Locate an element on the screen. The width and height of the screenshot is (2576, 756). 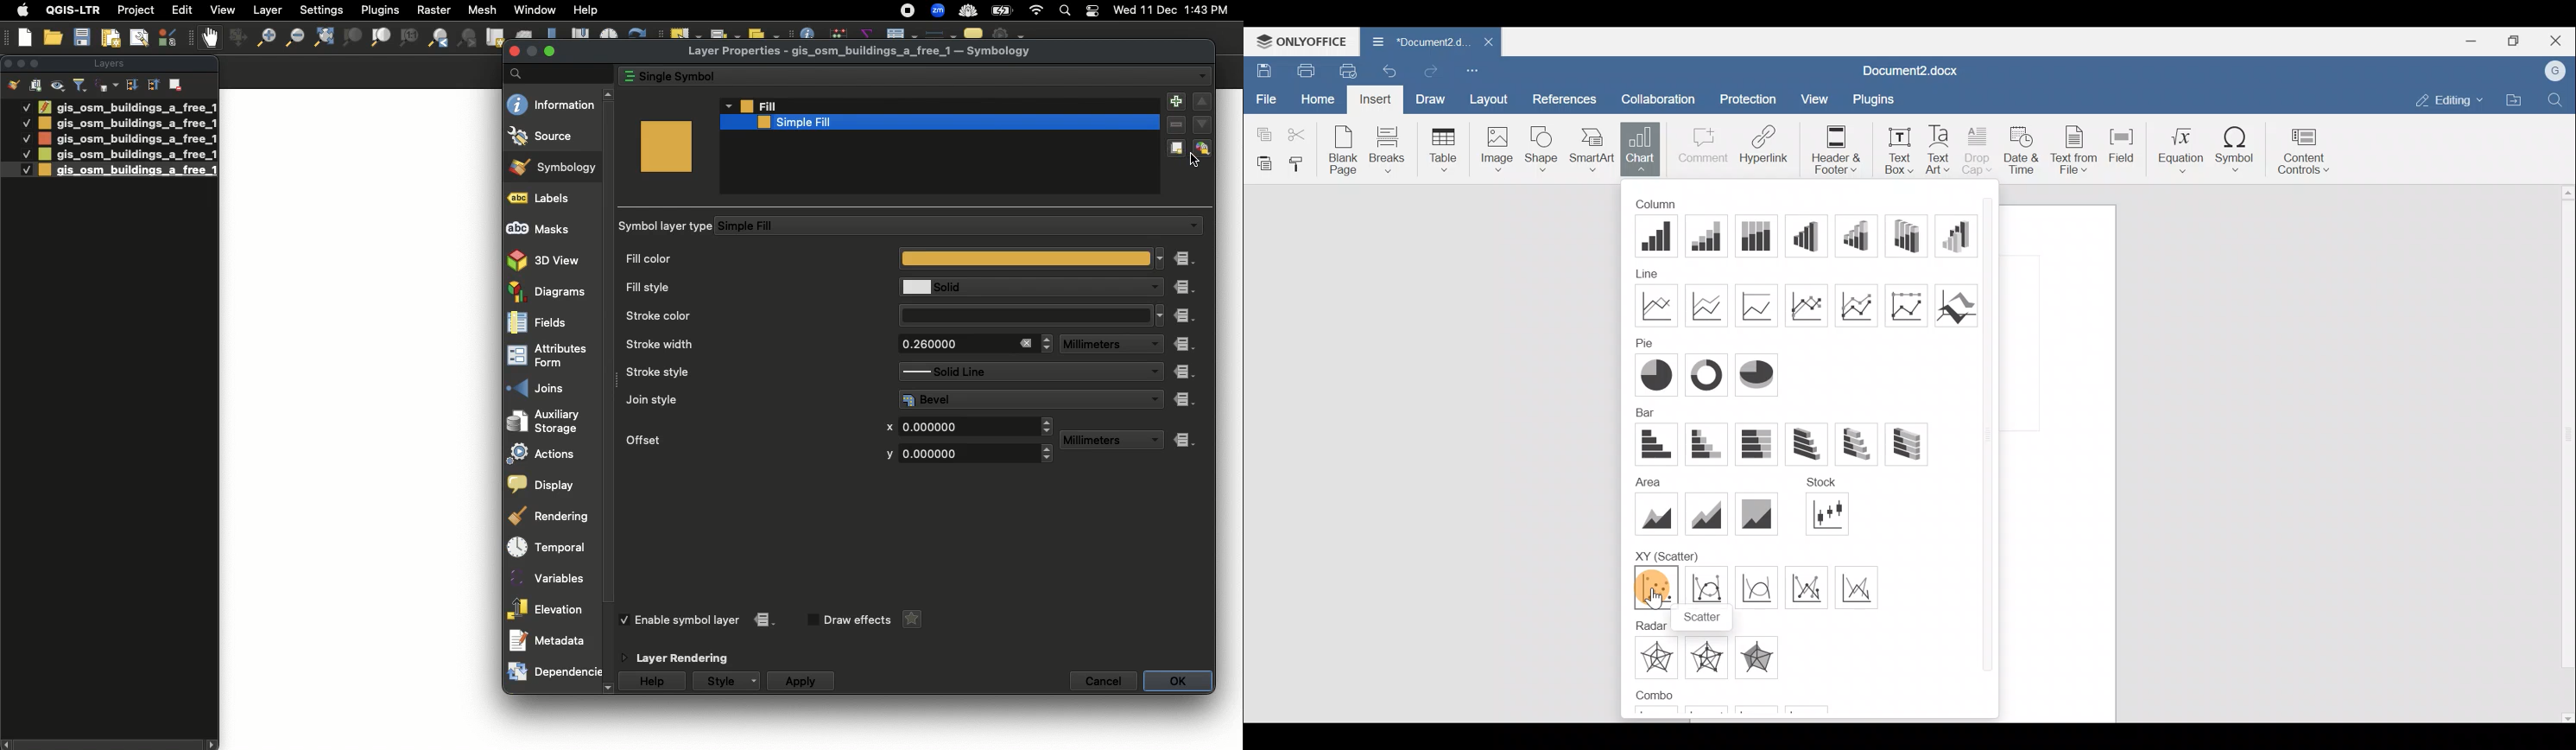
Clustered column-line on secondary axis is located at coordinates (1711, 712).